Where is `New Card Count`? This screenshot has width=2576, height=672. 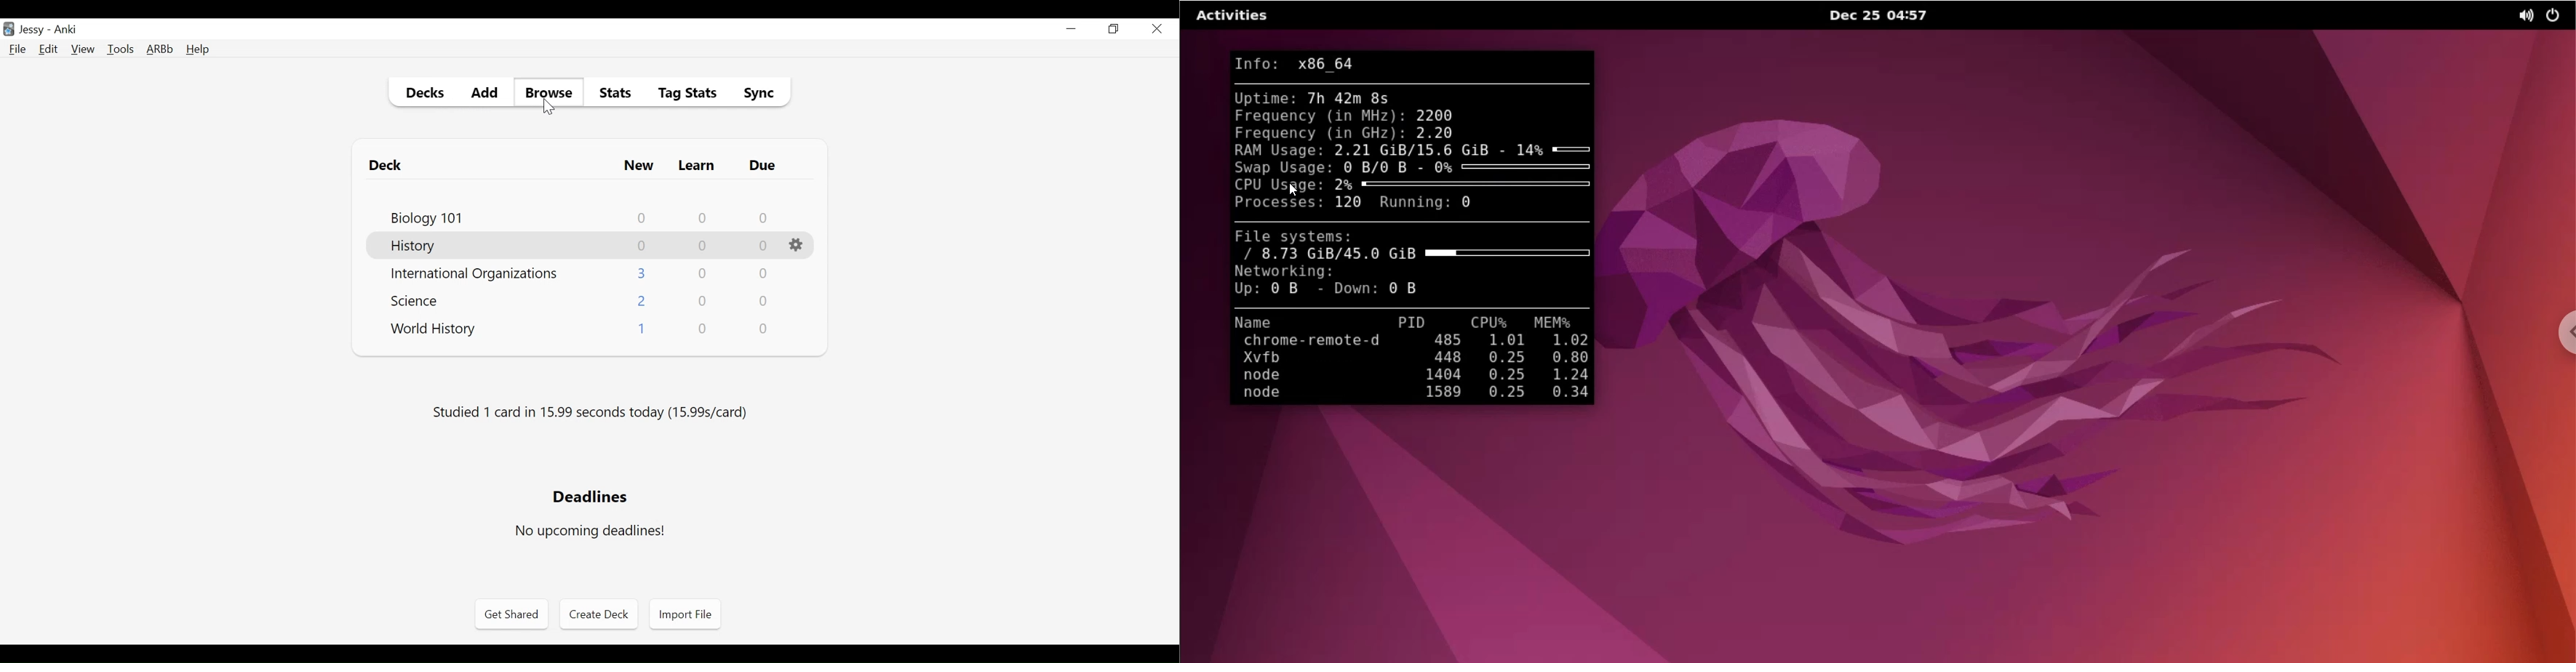
New Card Count is located at coordinates (640, 301).